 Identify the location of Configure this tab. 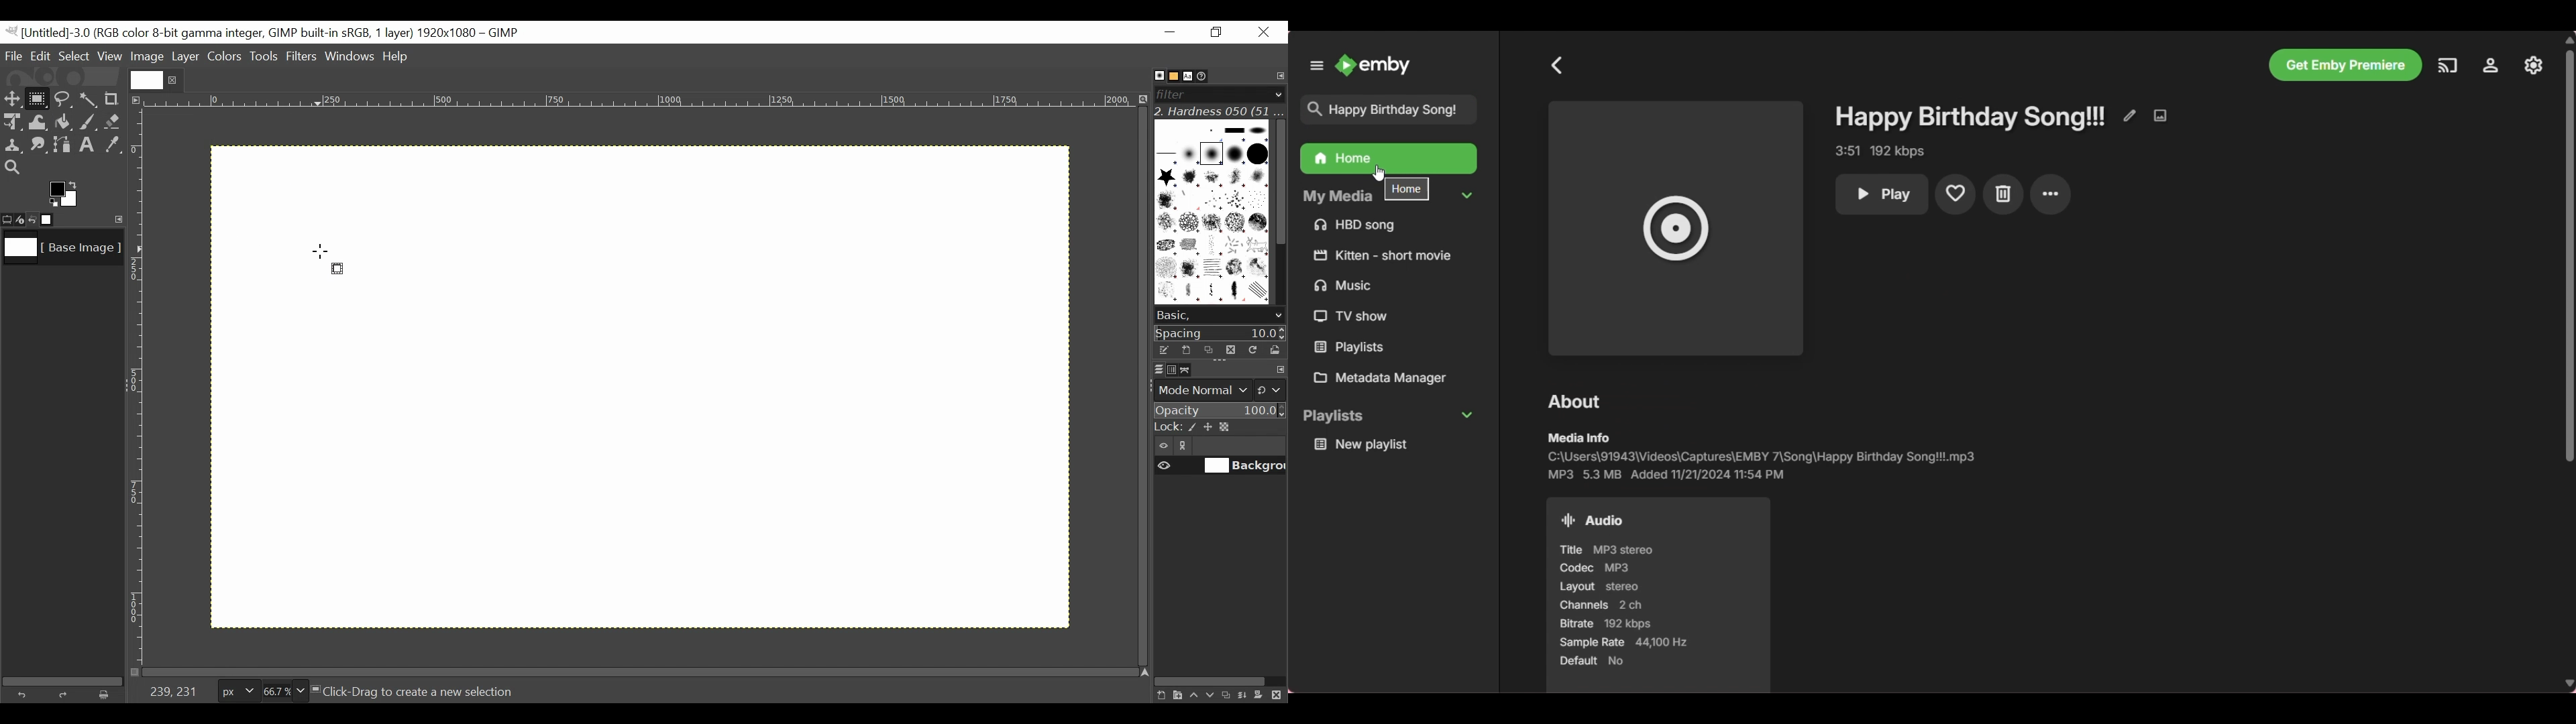
(116, 219).